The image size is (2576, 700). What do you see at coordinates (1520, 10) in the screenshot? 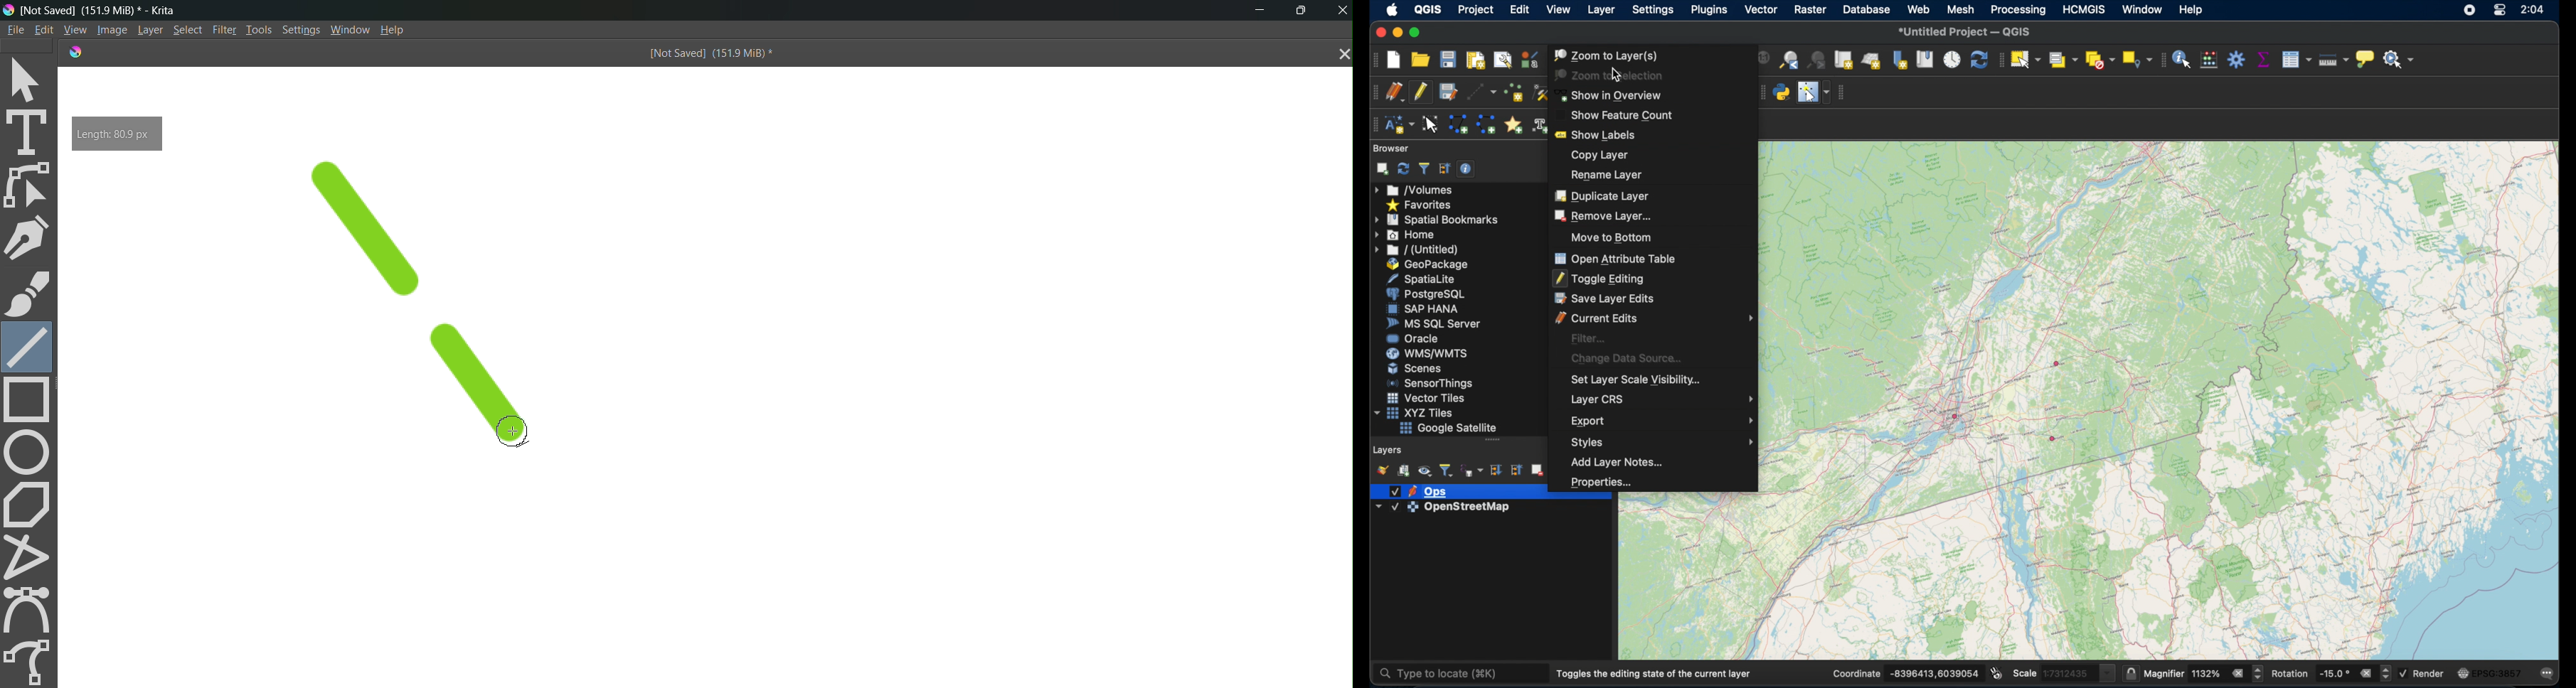
I see `edit` at bounding box center [1520, 10].